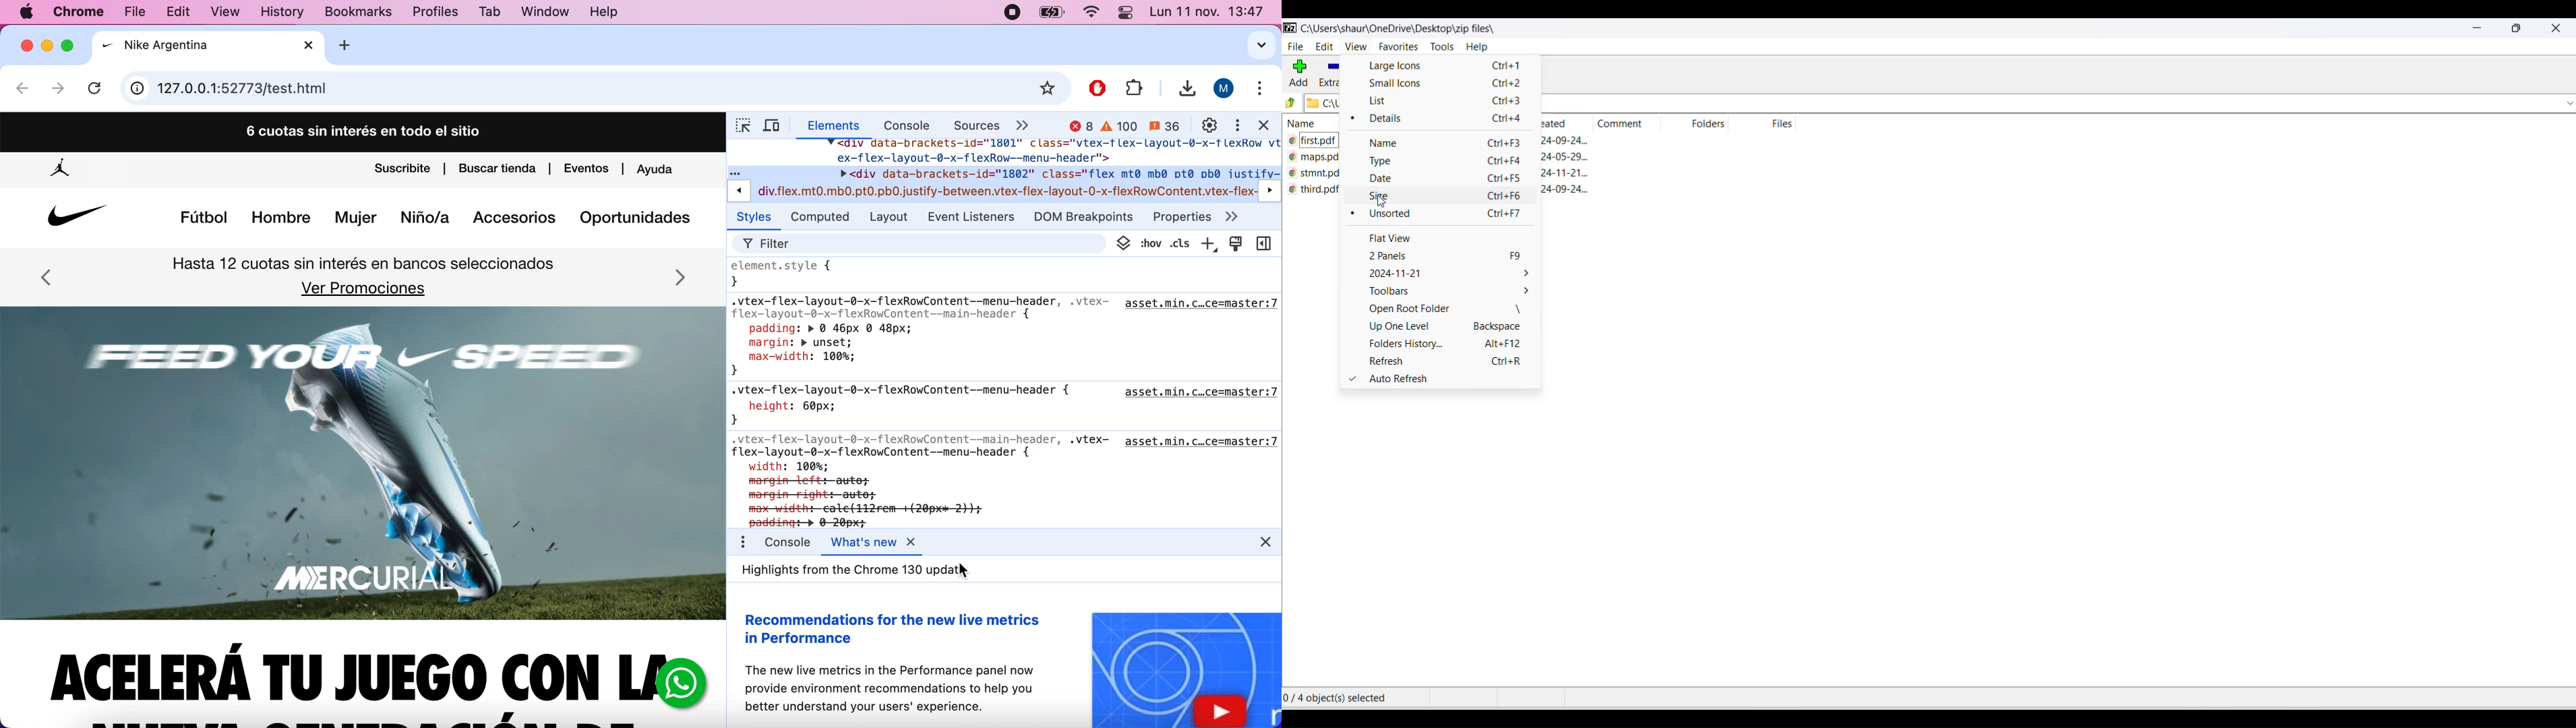 This screenshot has width=2576, height=728. I want to click on go one page forward, so click(58, 89).